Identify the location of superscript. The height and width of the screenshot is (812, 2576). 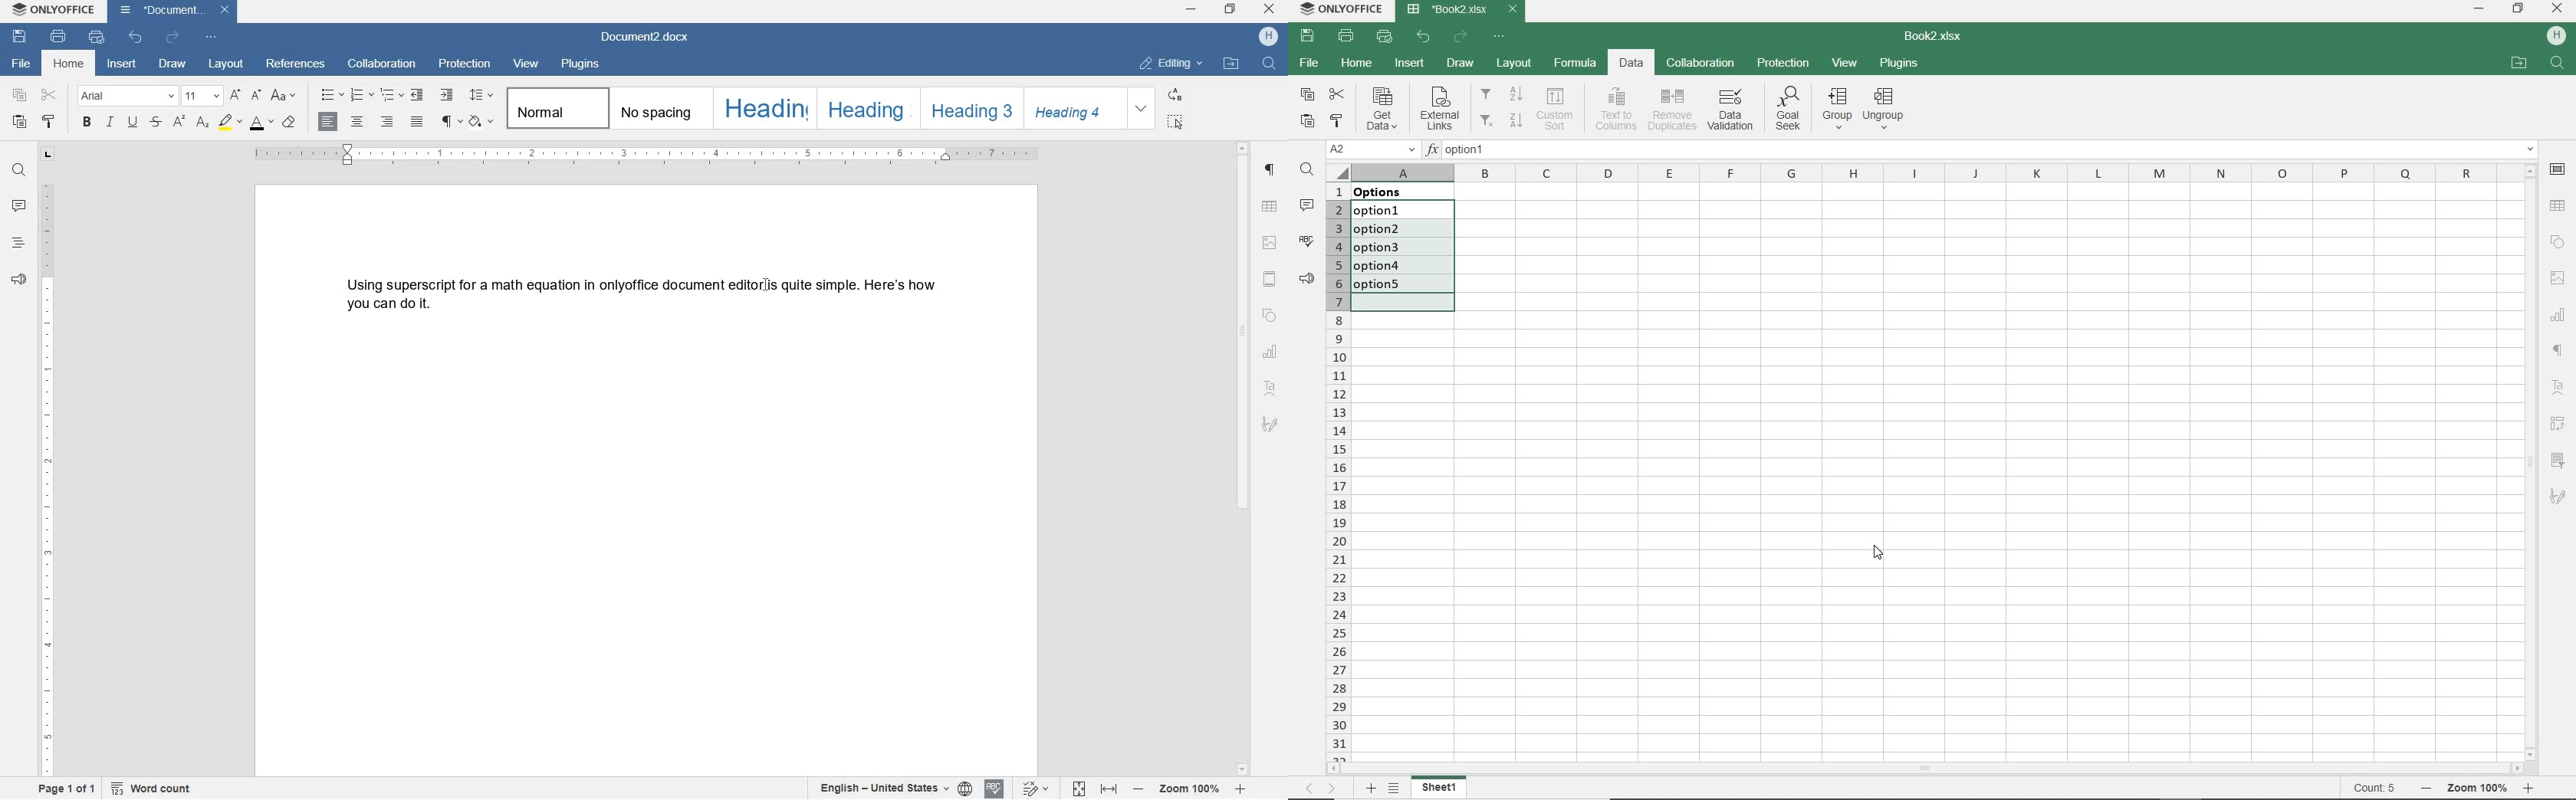
(179, 122).